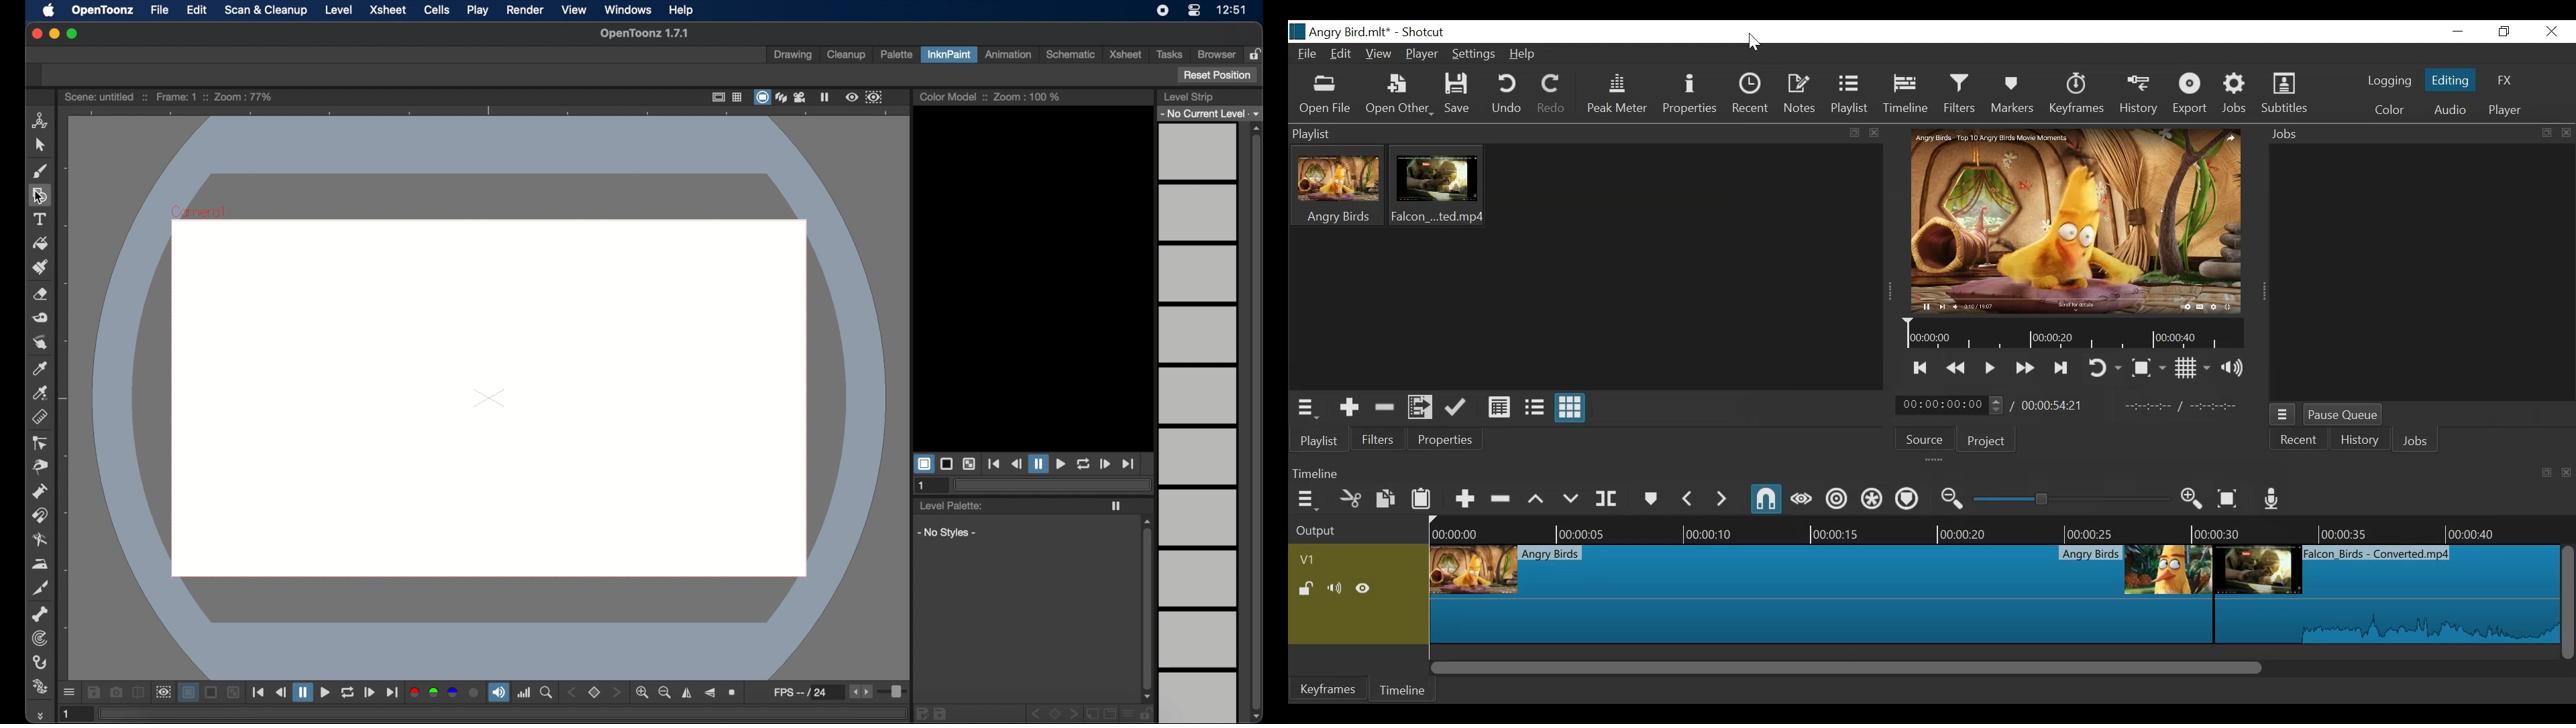 Image resolution: width=2576 pixels, height=728 pixels. Describe the element at coordinates (2502, 32) in the screenshot. I see `Restore` at that location.